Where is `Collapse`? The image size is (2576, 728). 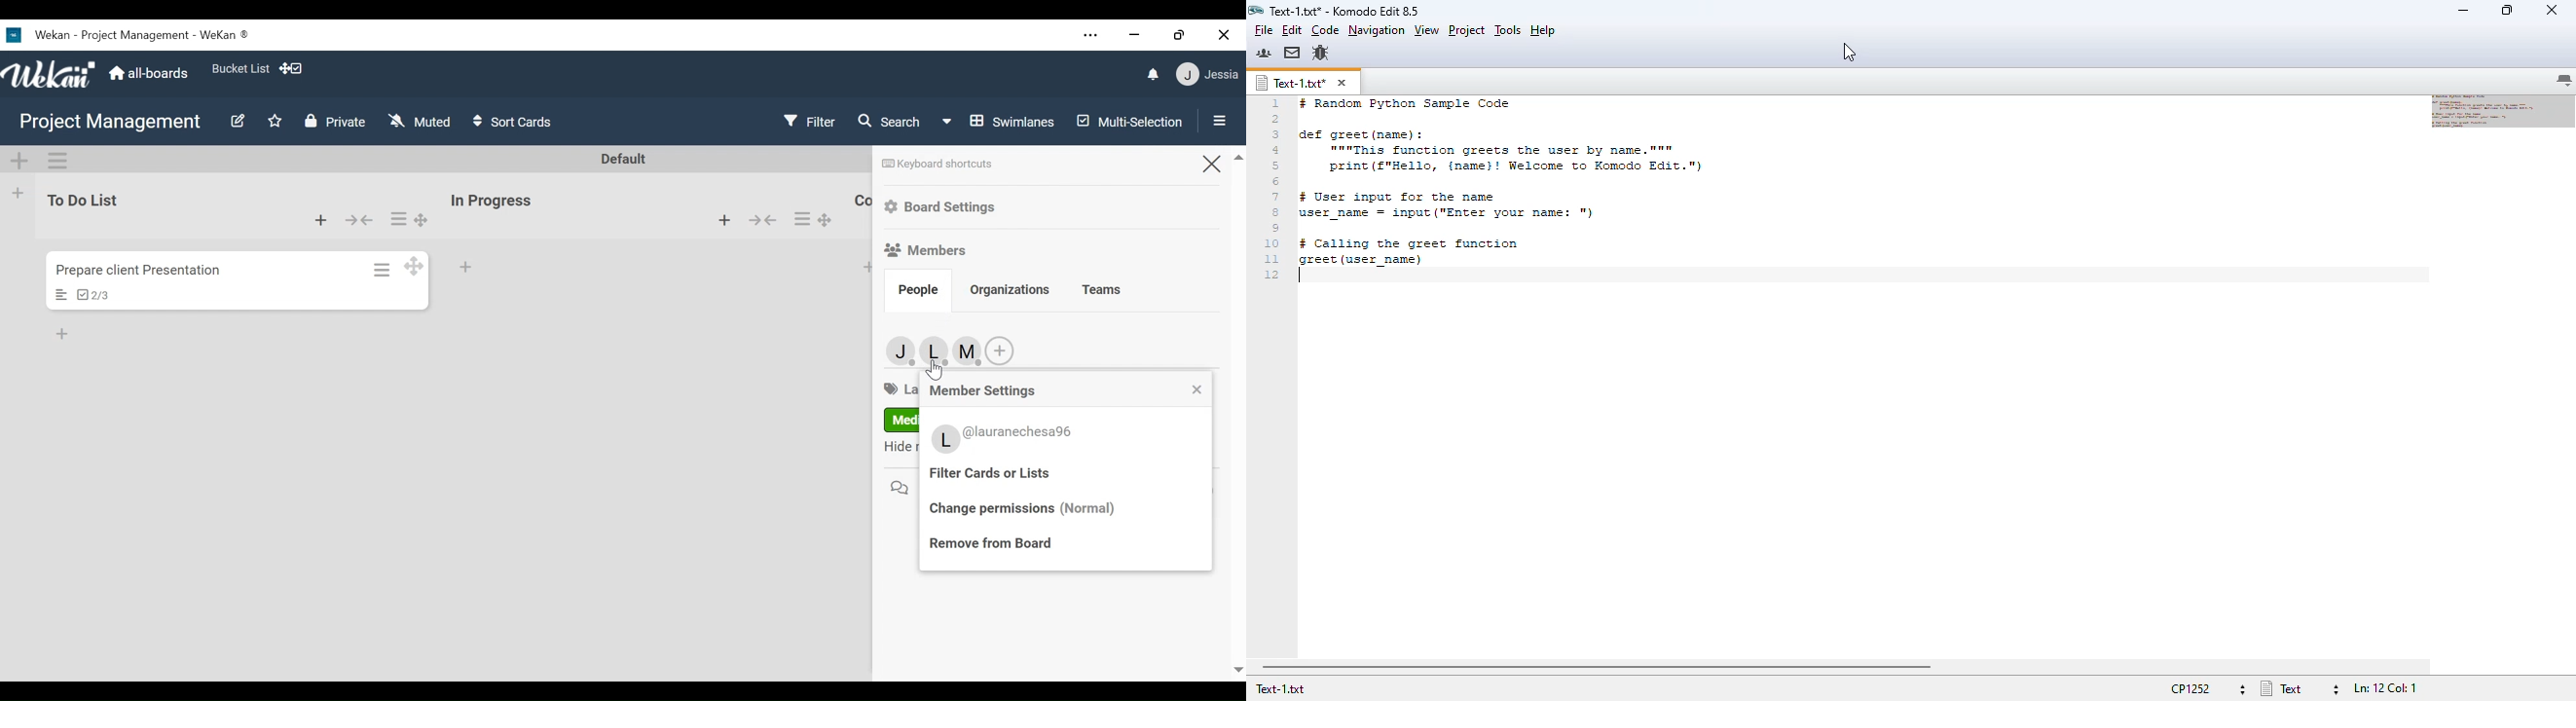
Collapse is located at coordinates (361, 220).